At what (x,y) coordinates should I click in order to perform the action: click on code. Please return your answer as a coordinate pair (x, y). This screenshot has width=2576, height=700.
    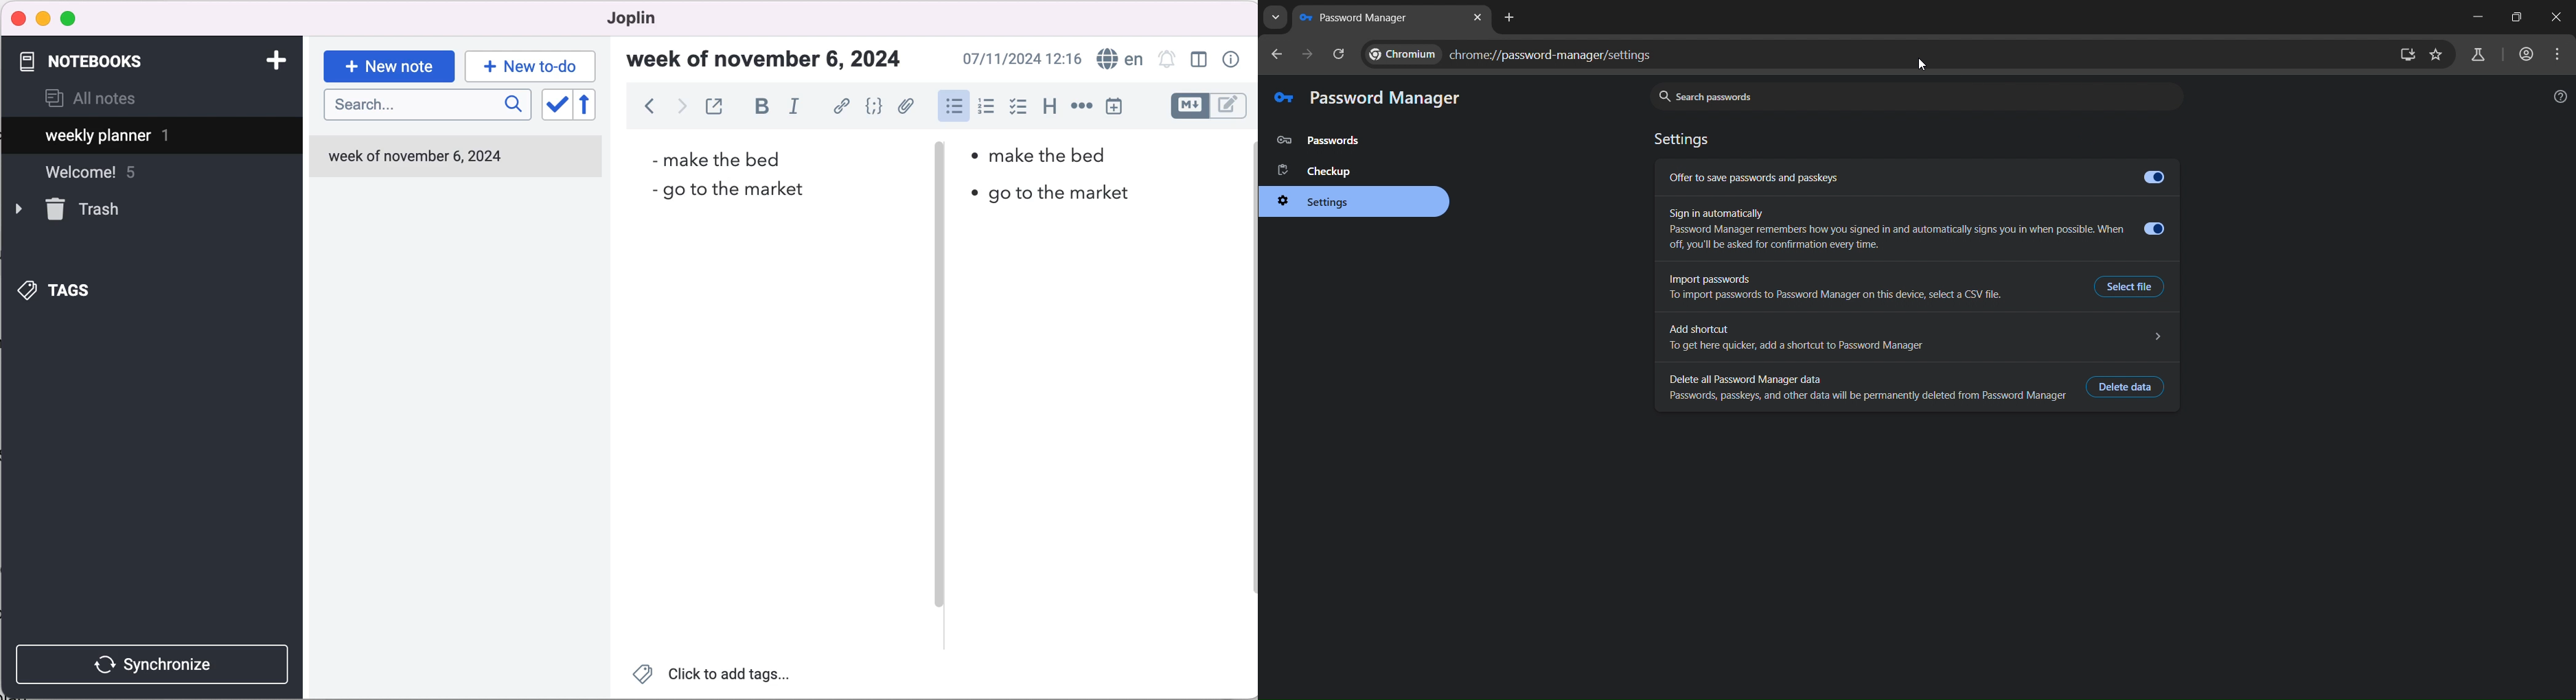
    Looking at the image, I should click on (874, 108).